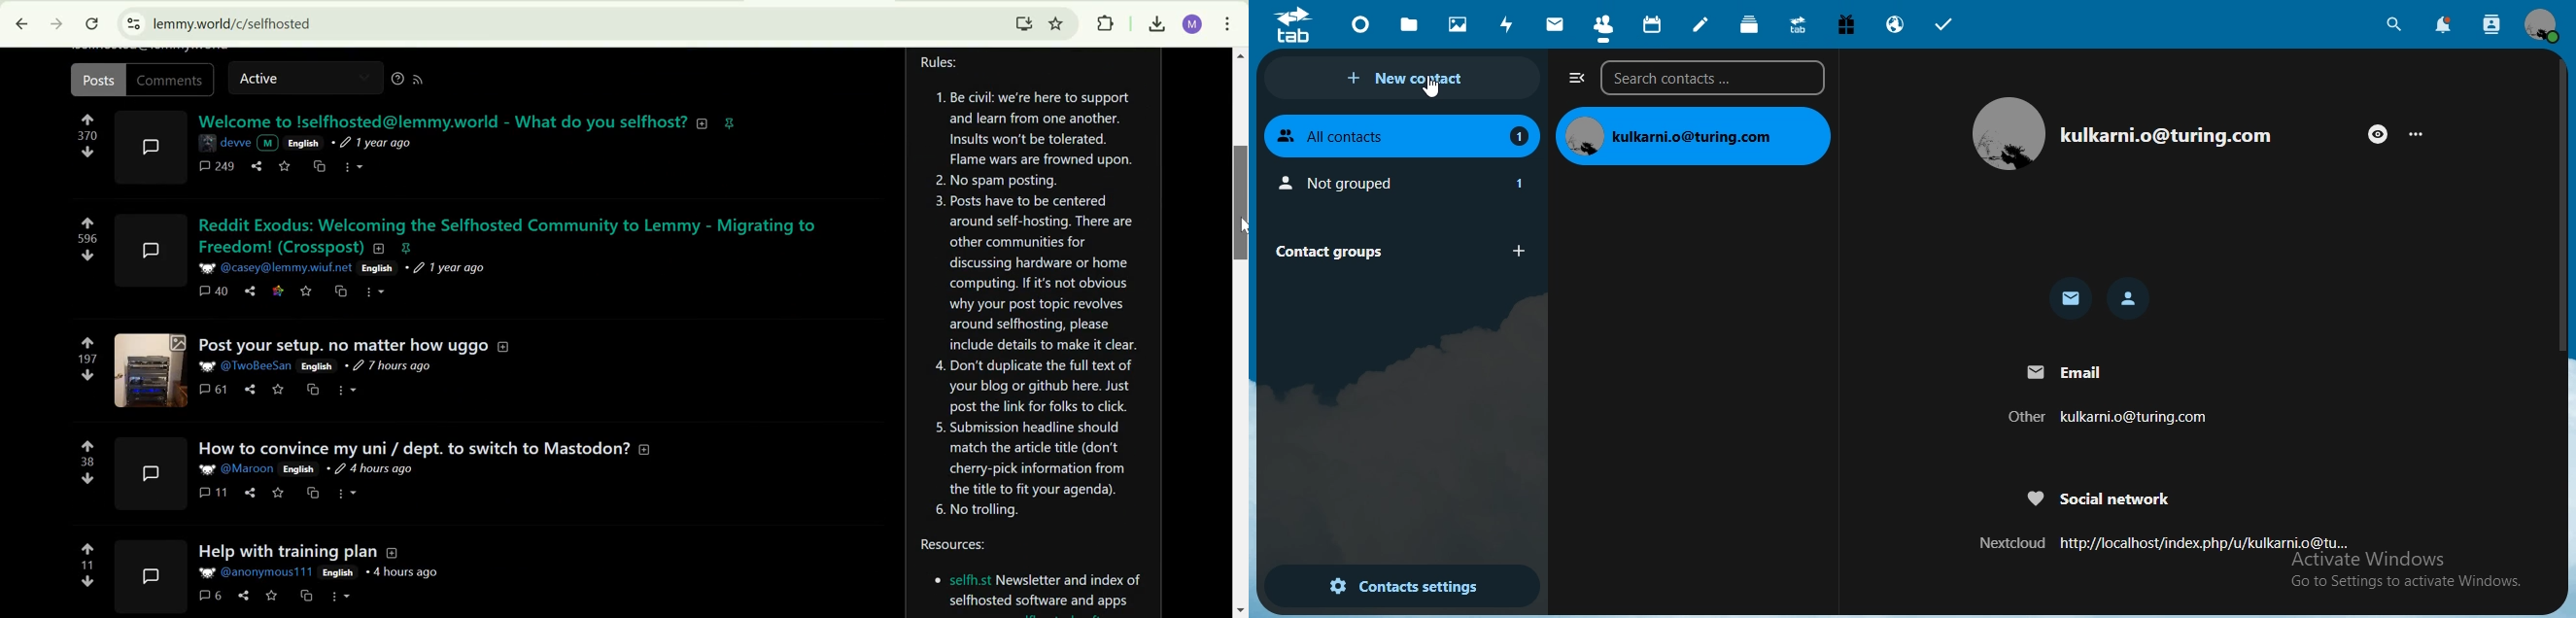 This screenshot has width=2576, height=644. I want to click on link, so click(279, 290).